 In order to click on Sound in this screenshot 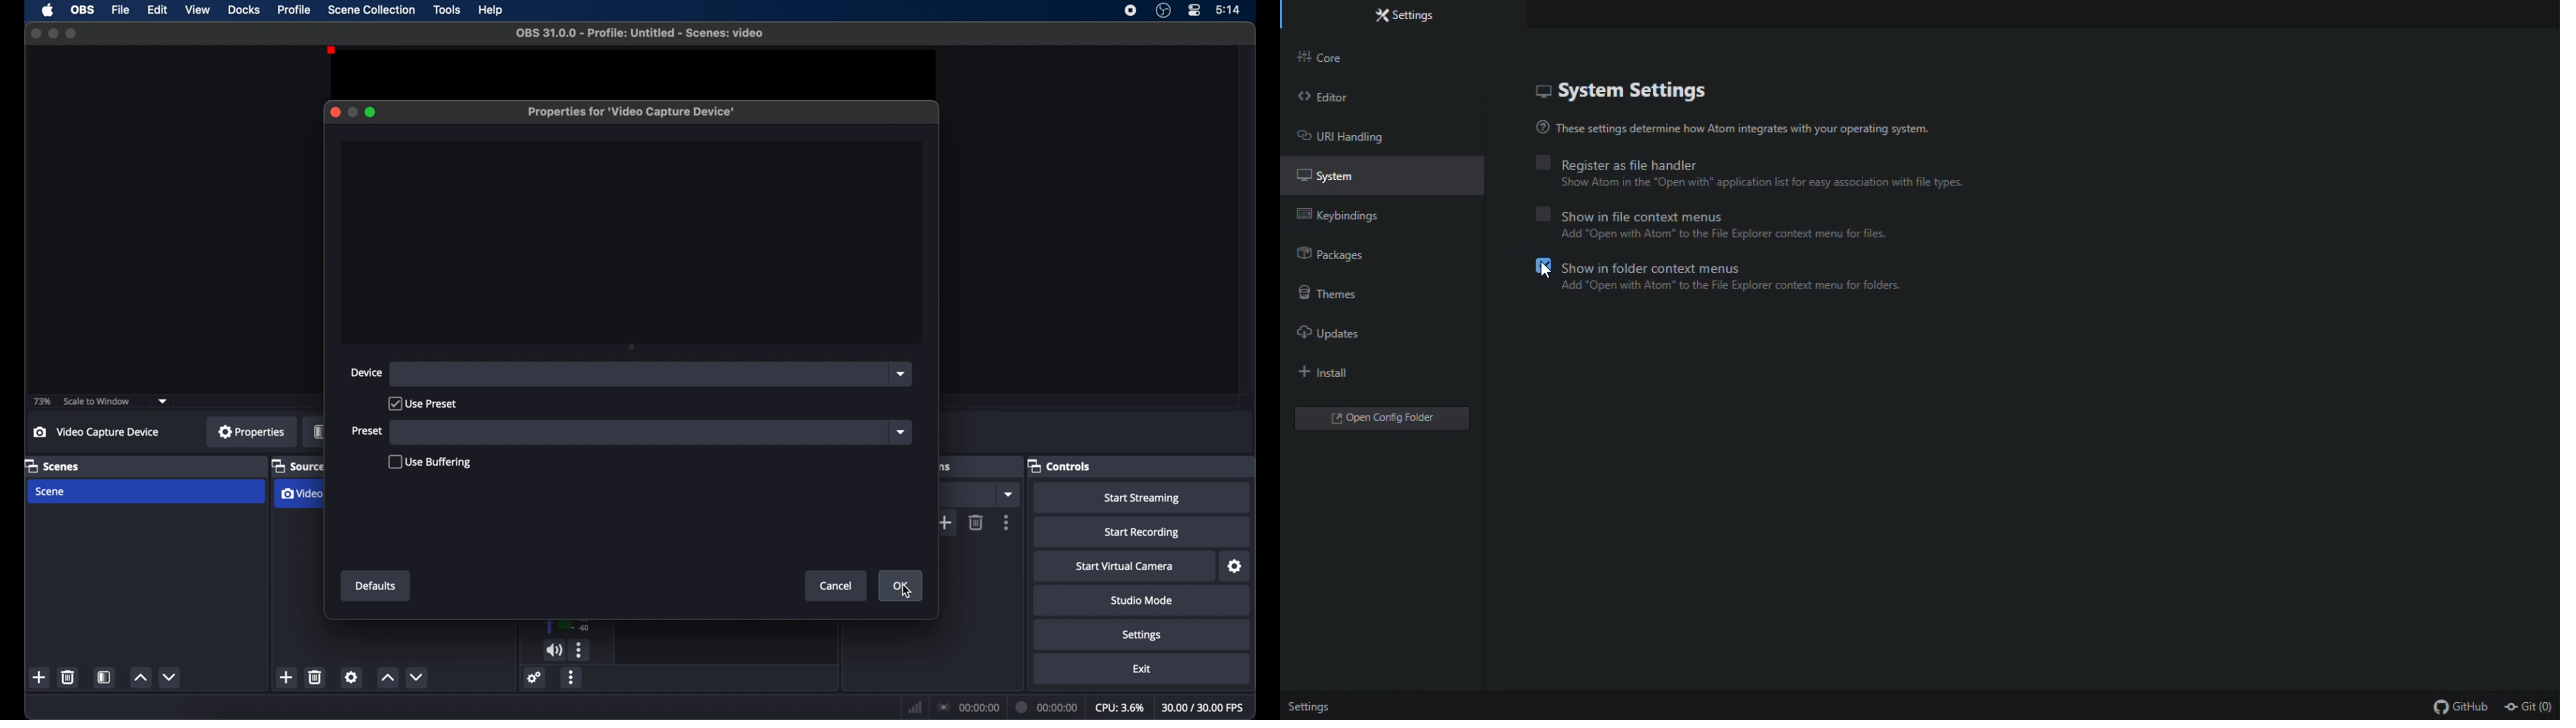, I will do `click(555, 650)`.